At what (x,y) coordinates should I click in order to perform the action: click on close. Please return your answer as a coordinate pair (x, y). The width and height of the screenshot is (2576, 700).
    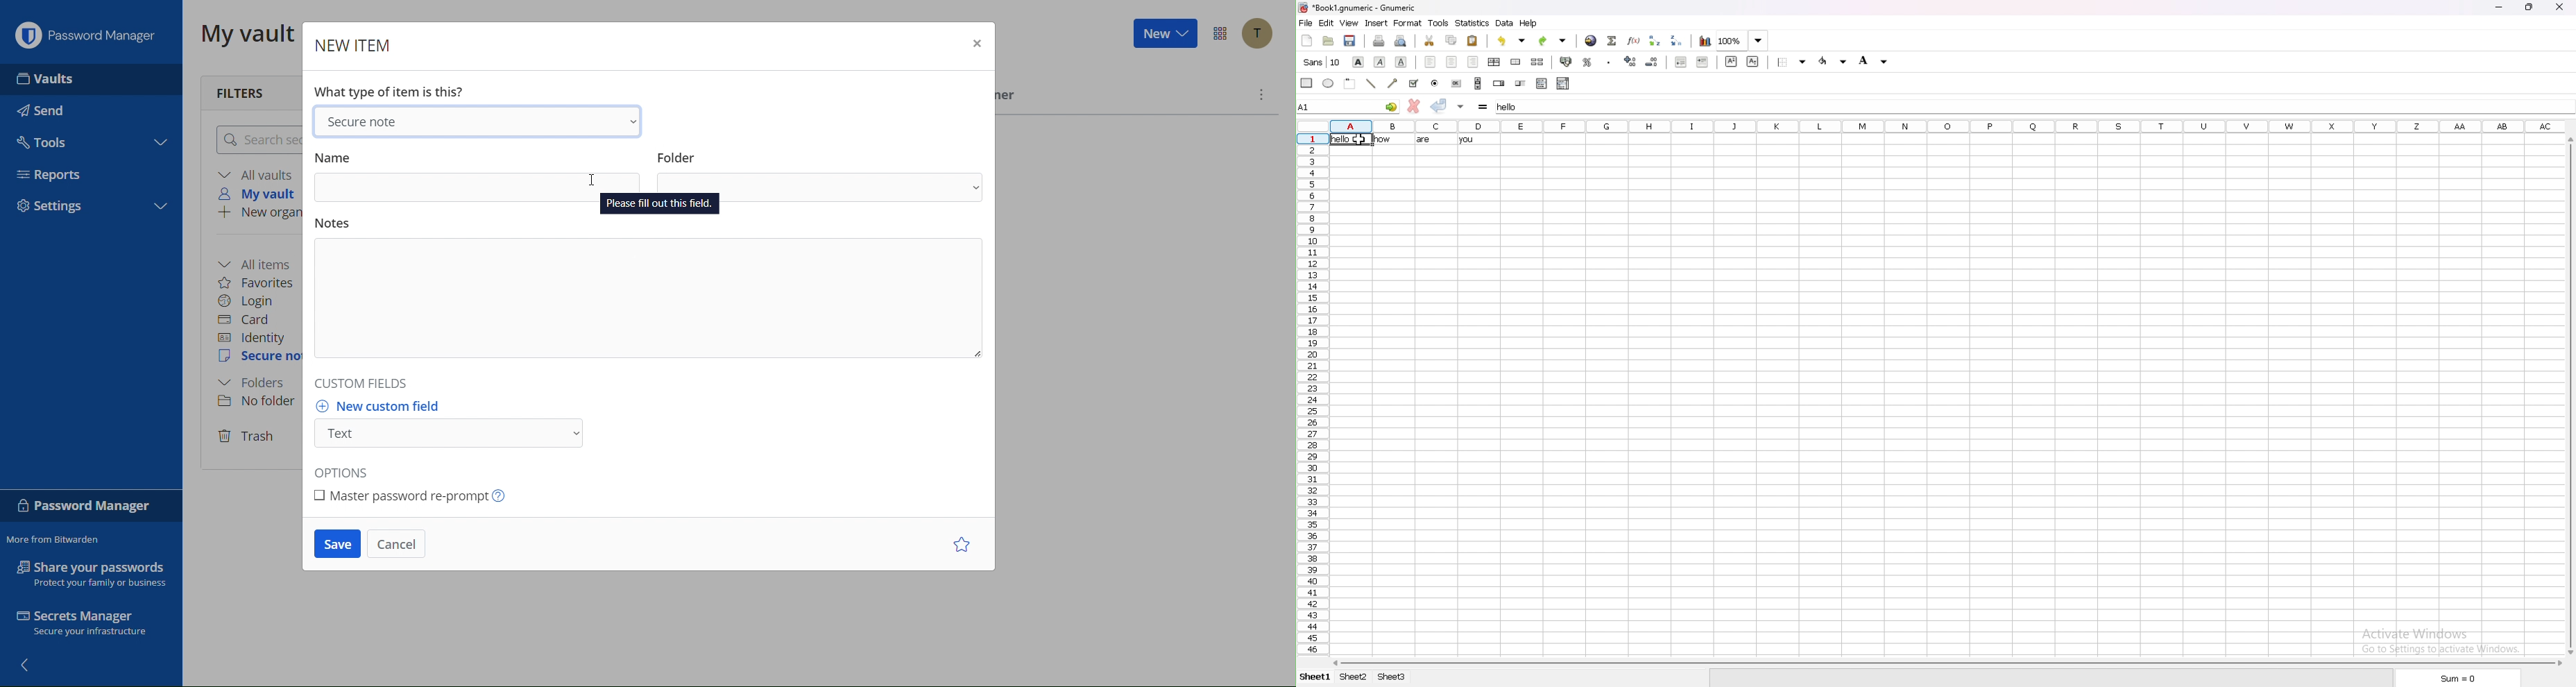
    Looking at the image, I should click on (2561, 7).